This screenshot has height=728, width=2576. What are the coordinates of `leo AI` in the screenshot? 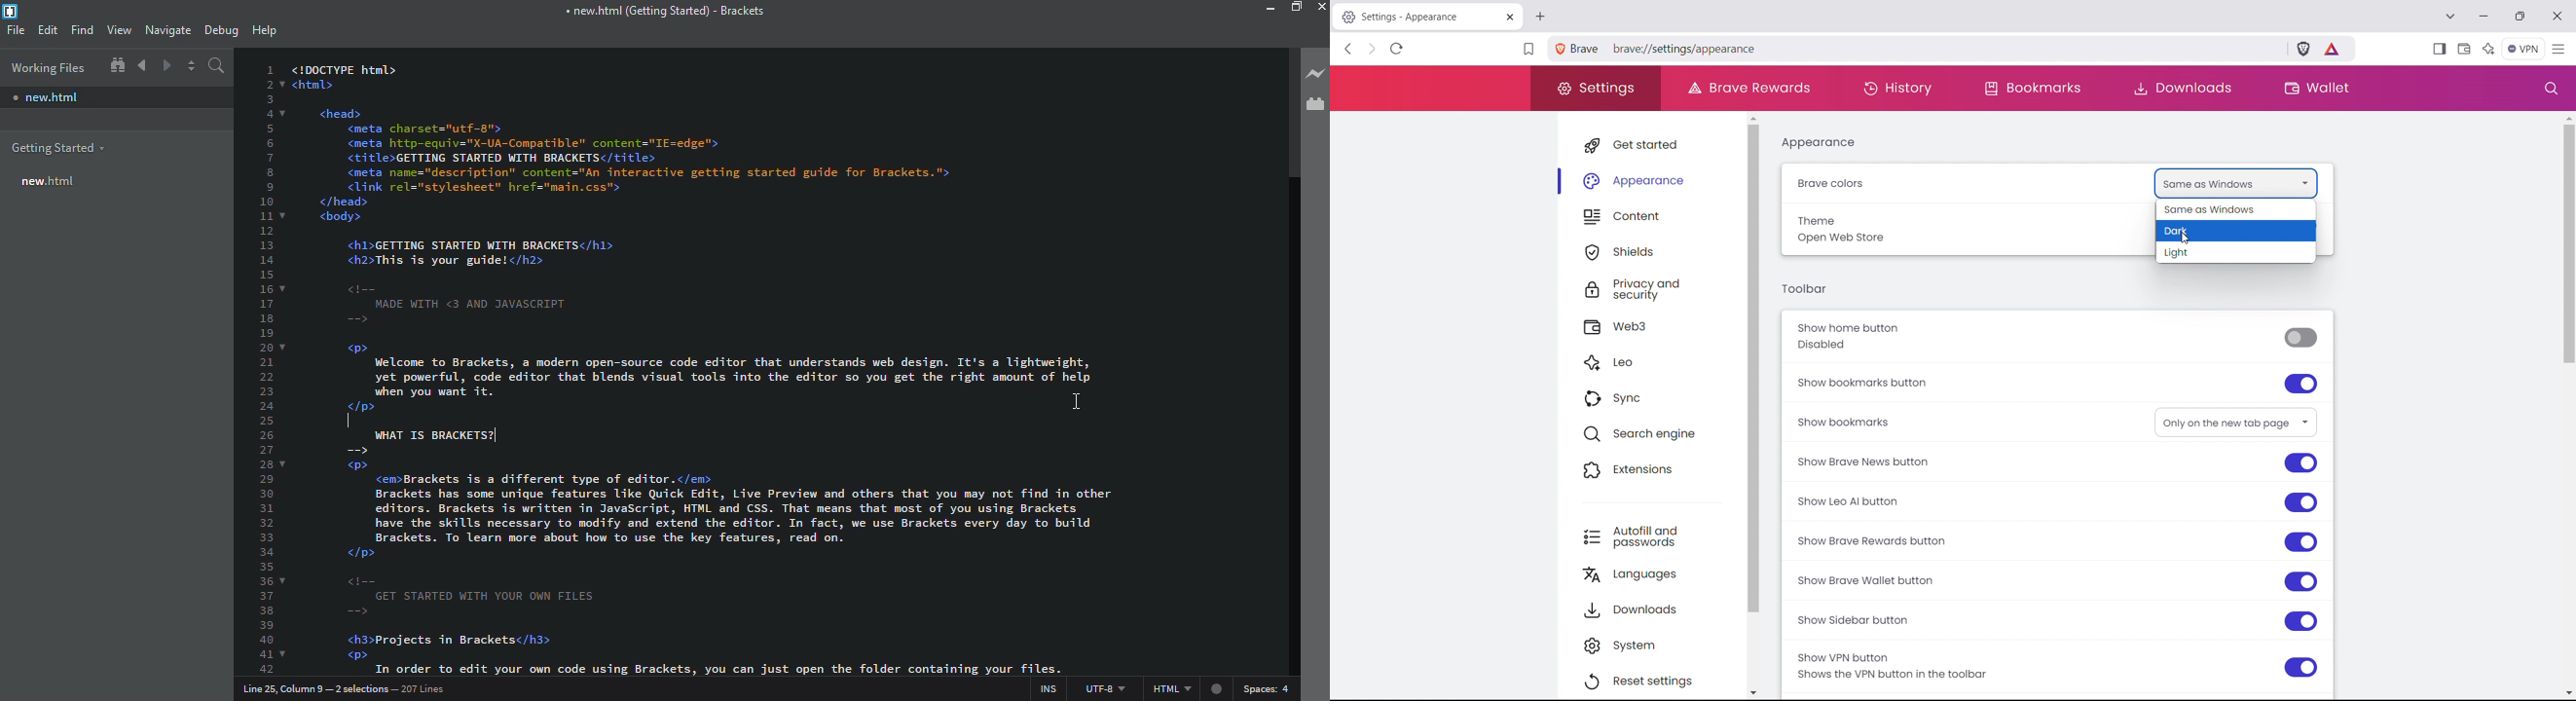 It's located at (2488, 47).